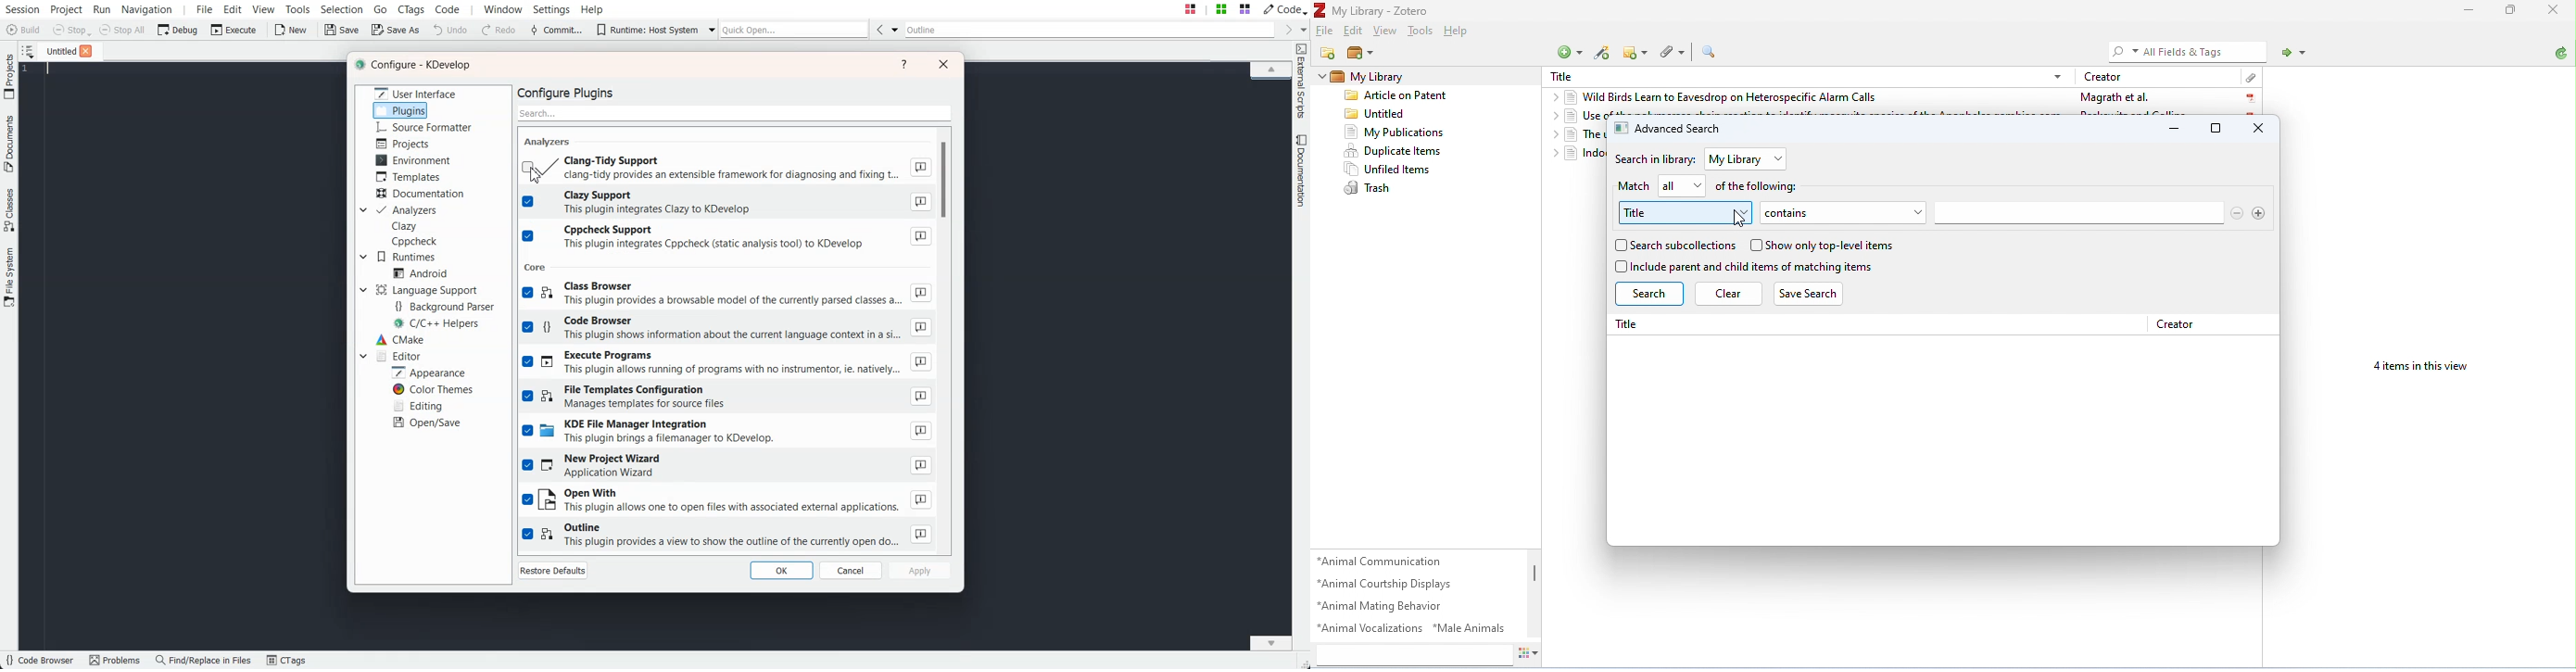  I want to click on tools, so click(1423, 32).